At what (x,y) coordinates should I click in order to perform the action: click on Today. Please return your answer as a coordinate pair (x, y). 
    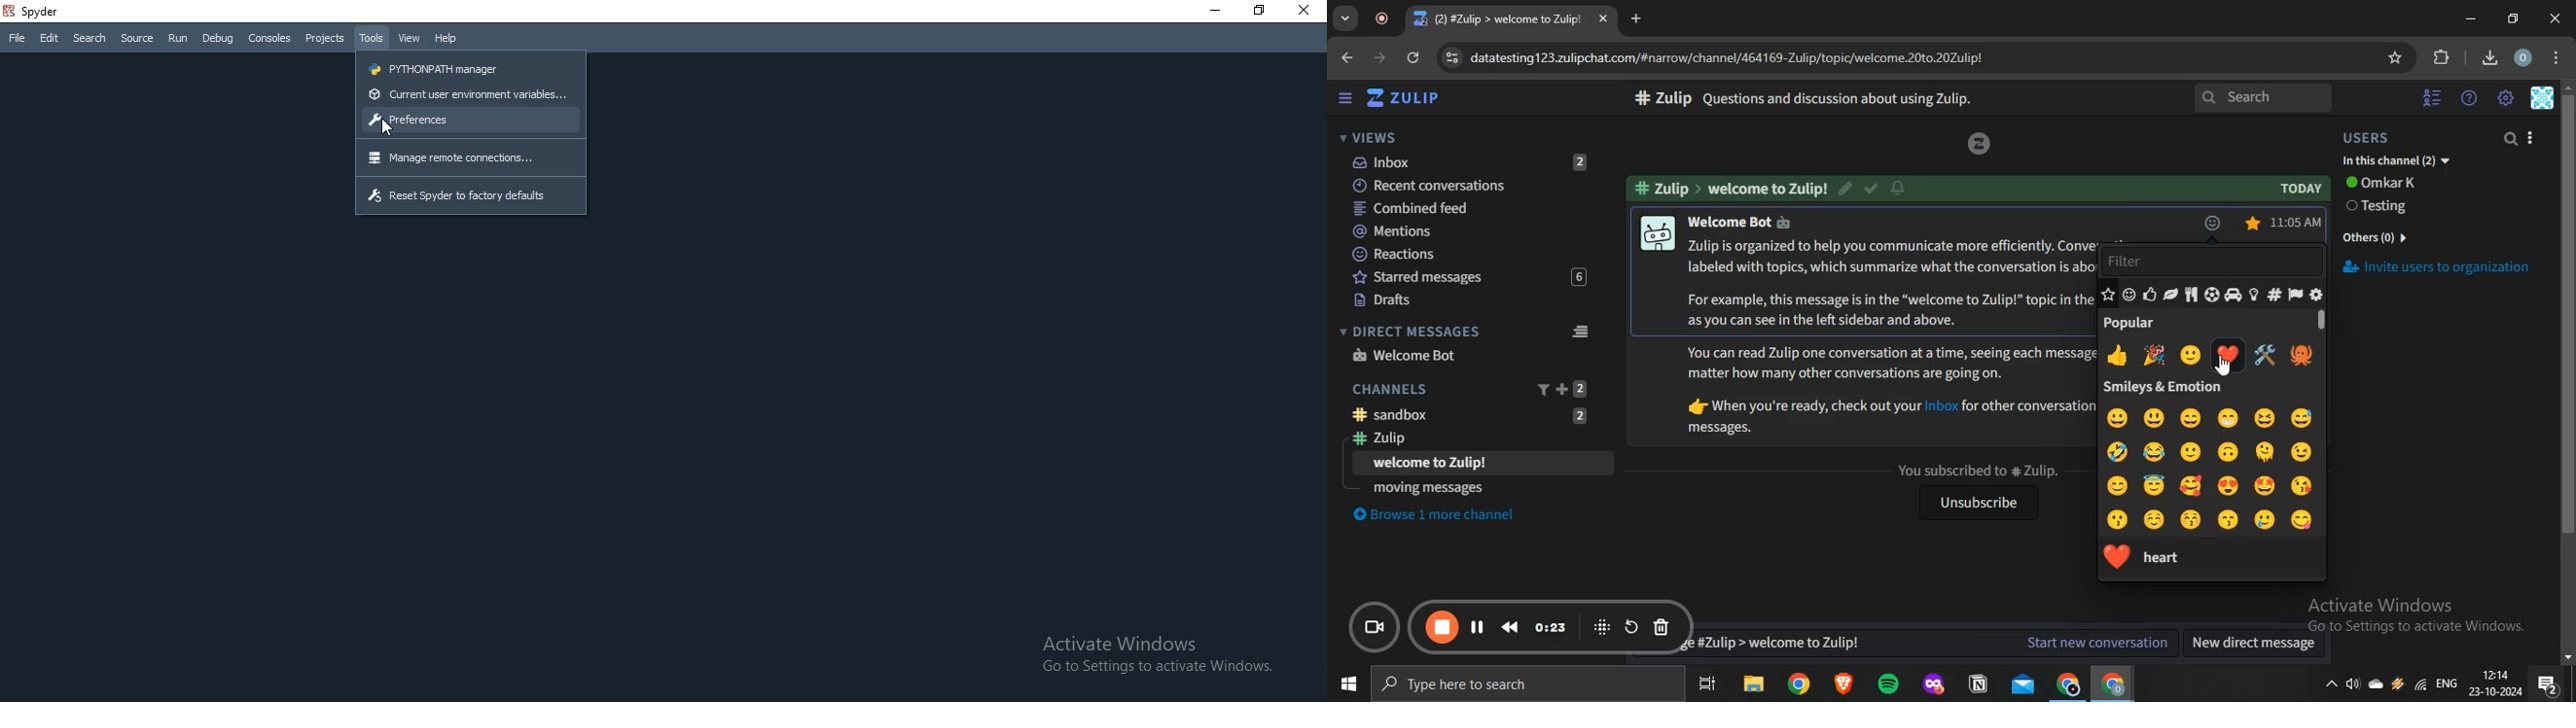
    Looking at the image, I should click on (2301, 189).